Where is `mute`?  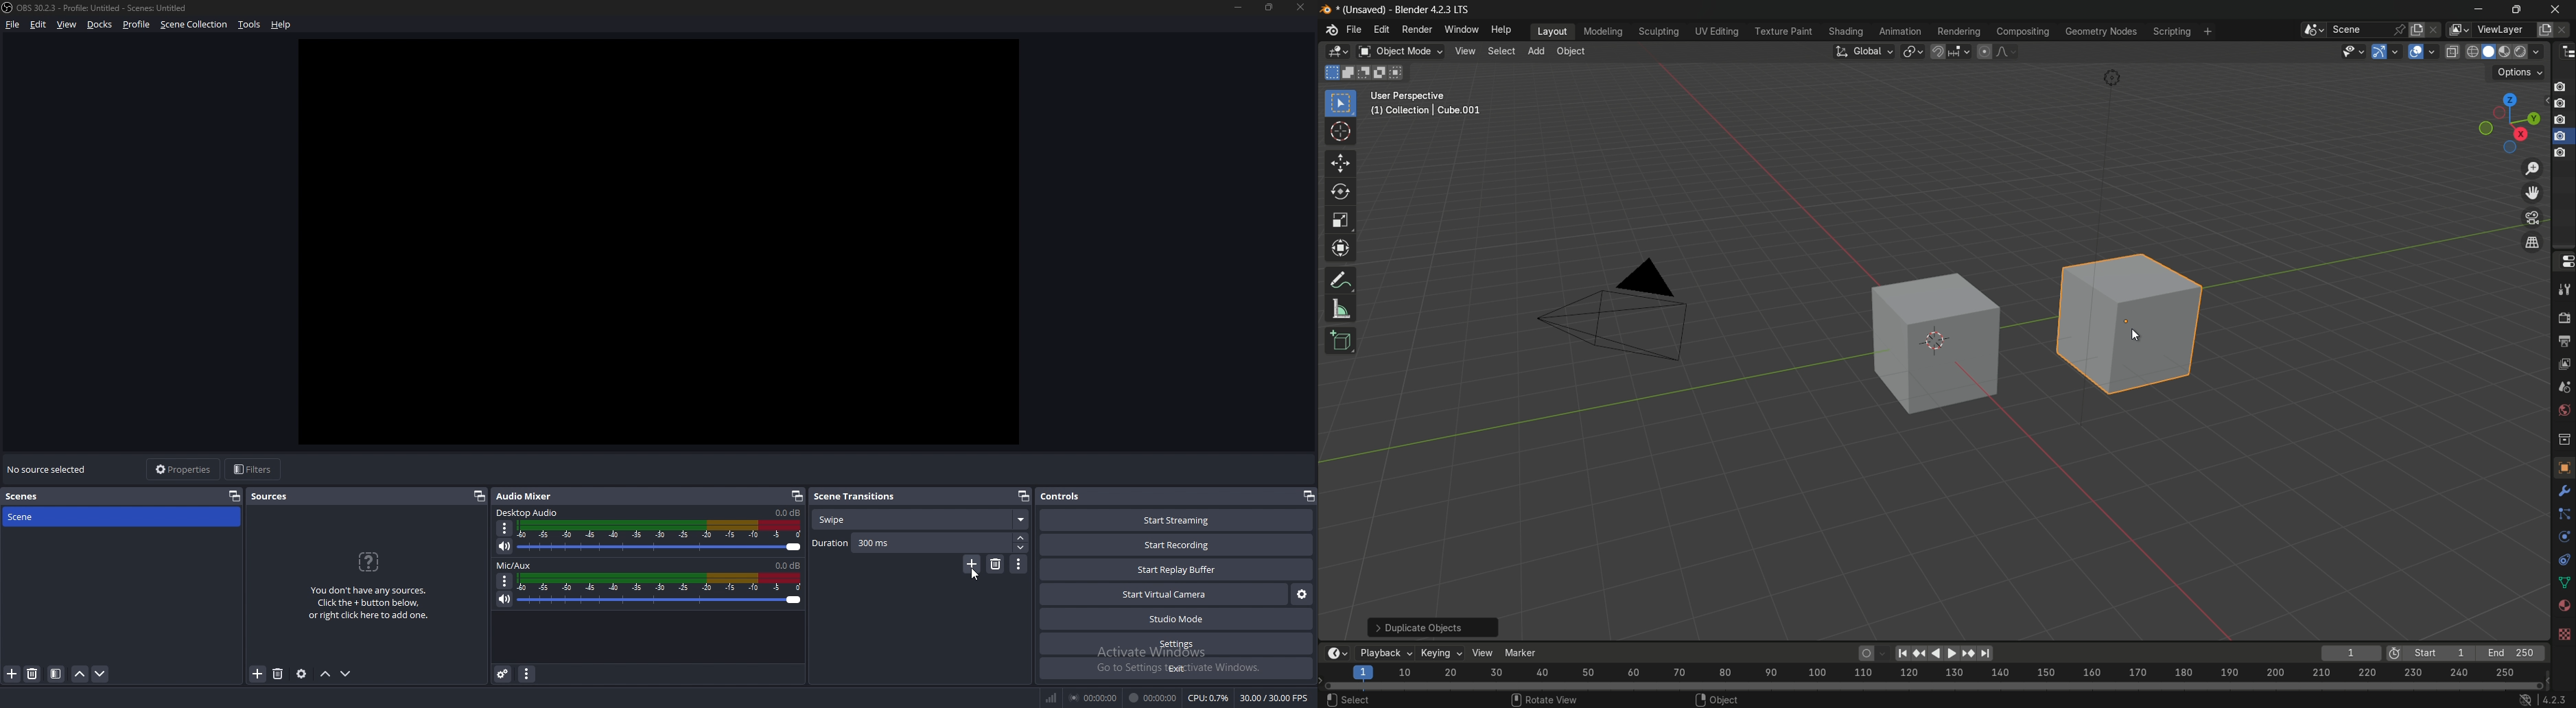
mute is located at coordinates (504, 600).